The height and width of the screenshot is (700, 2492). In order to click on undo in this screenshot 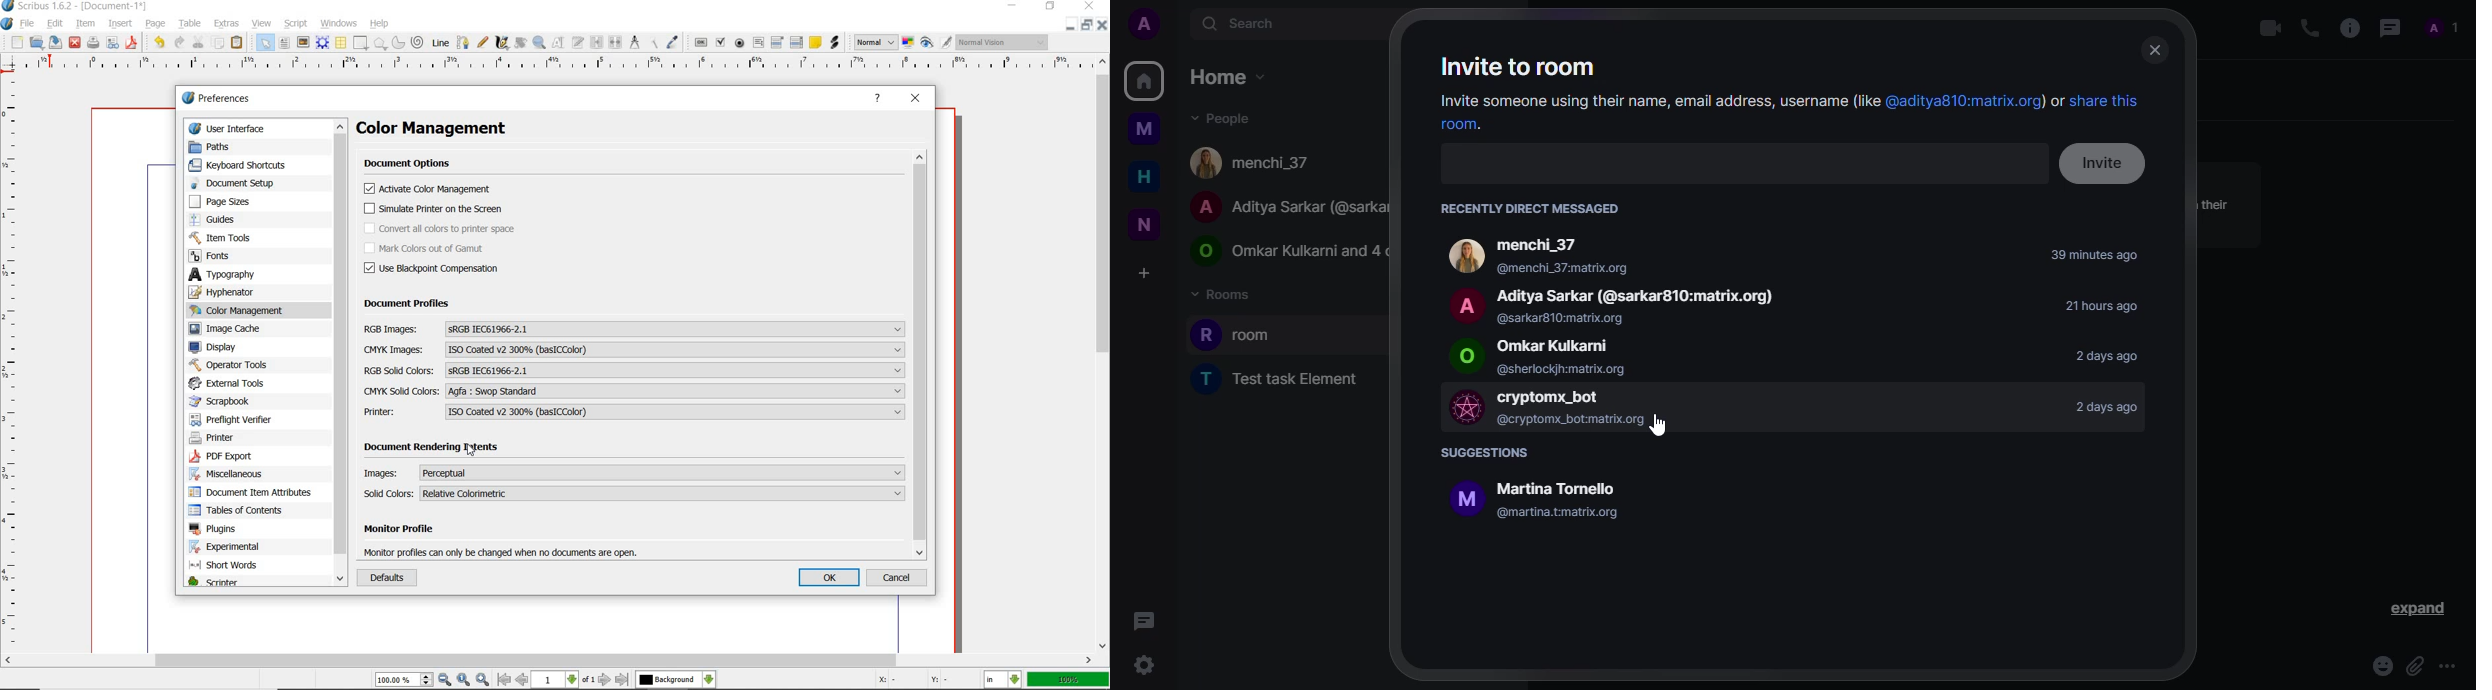, I will do `click(159, 42)`.